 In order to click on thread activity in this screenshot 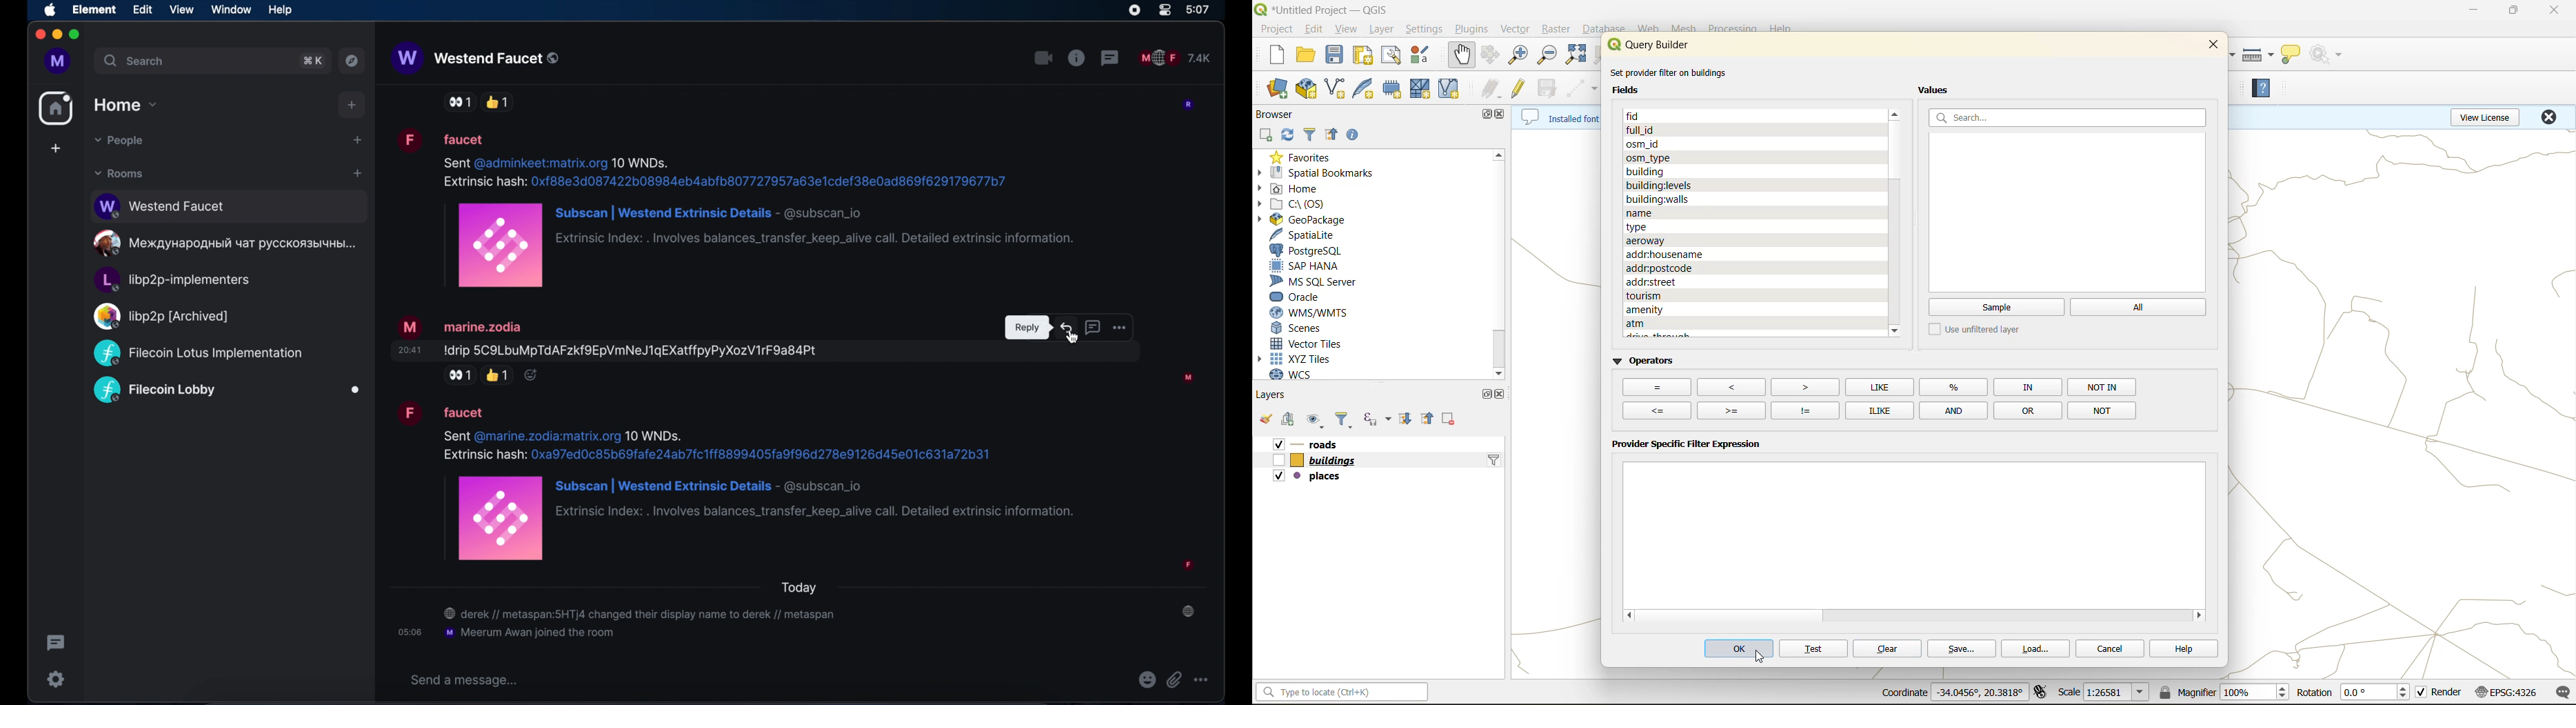, I will do `click(55, 643)`.